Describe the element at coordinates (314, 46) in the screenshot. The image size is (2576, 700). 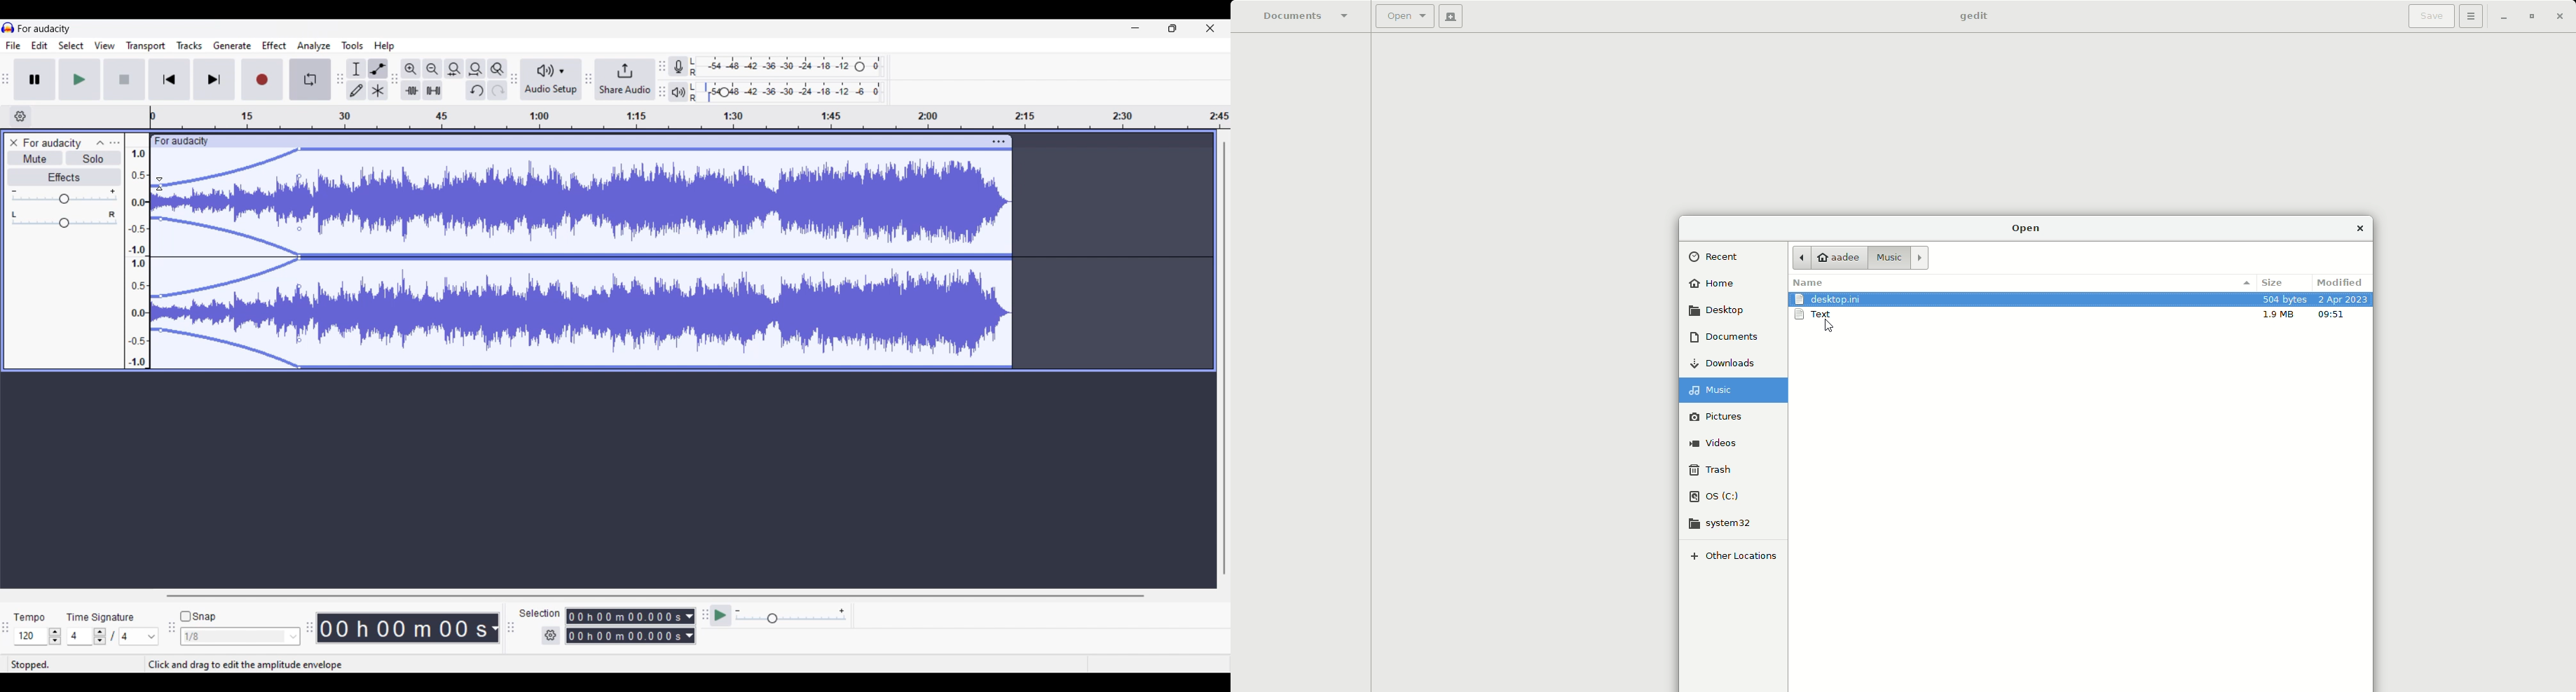
I see `Analyze` at that location.